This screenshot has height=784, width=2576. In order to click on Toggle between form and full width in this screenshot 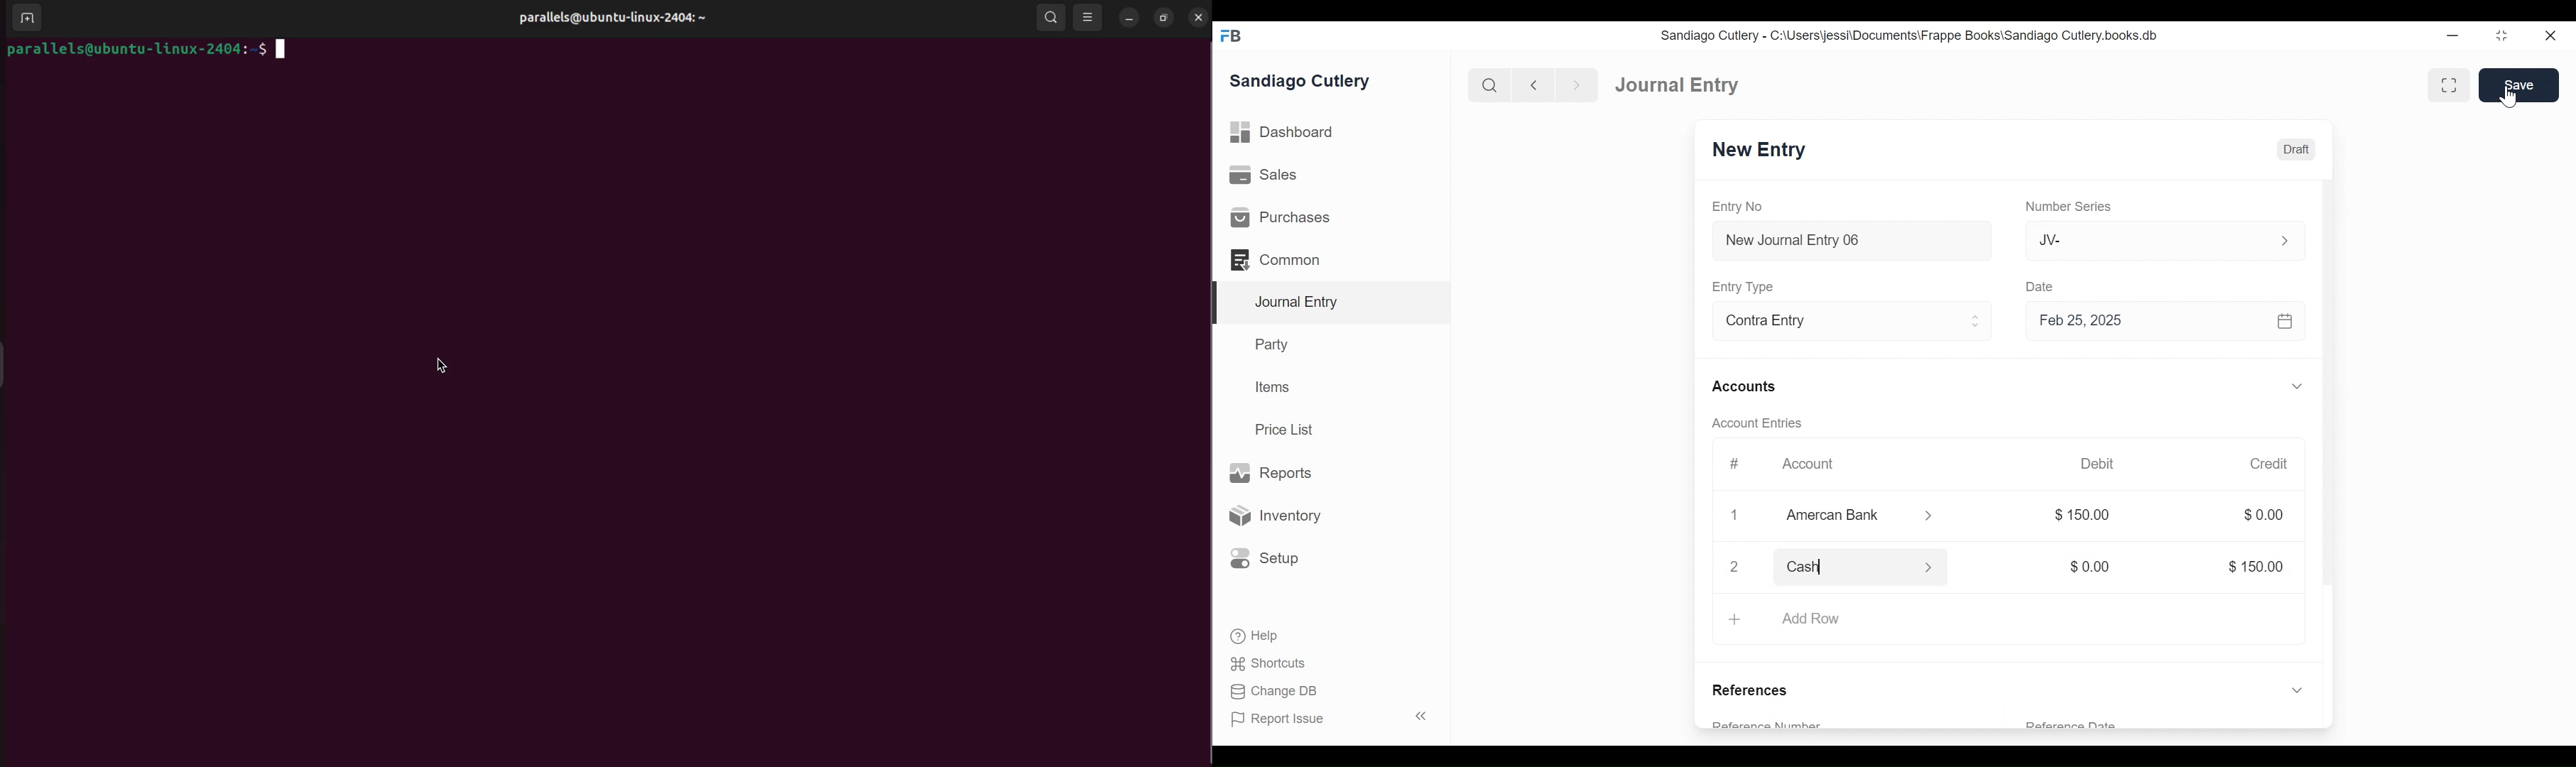, I will do `click(2449, 85)`.